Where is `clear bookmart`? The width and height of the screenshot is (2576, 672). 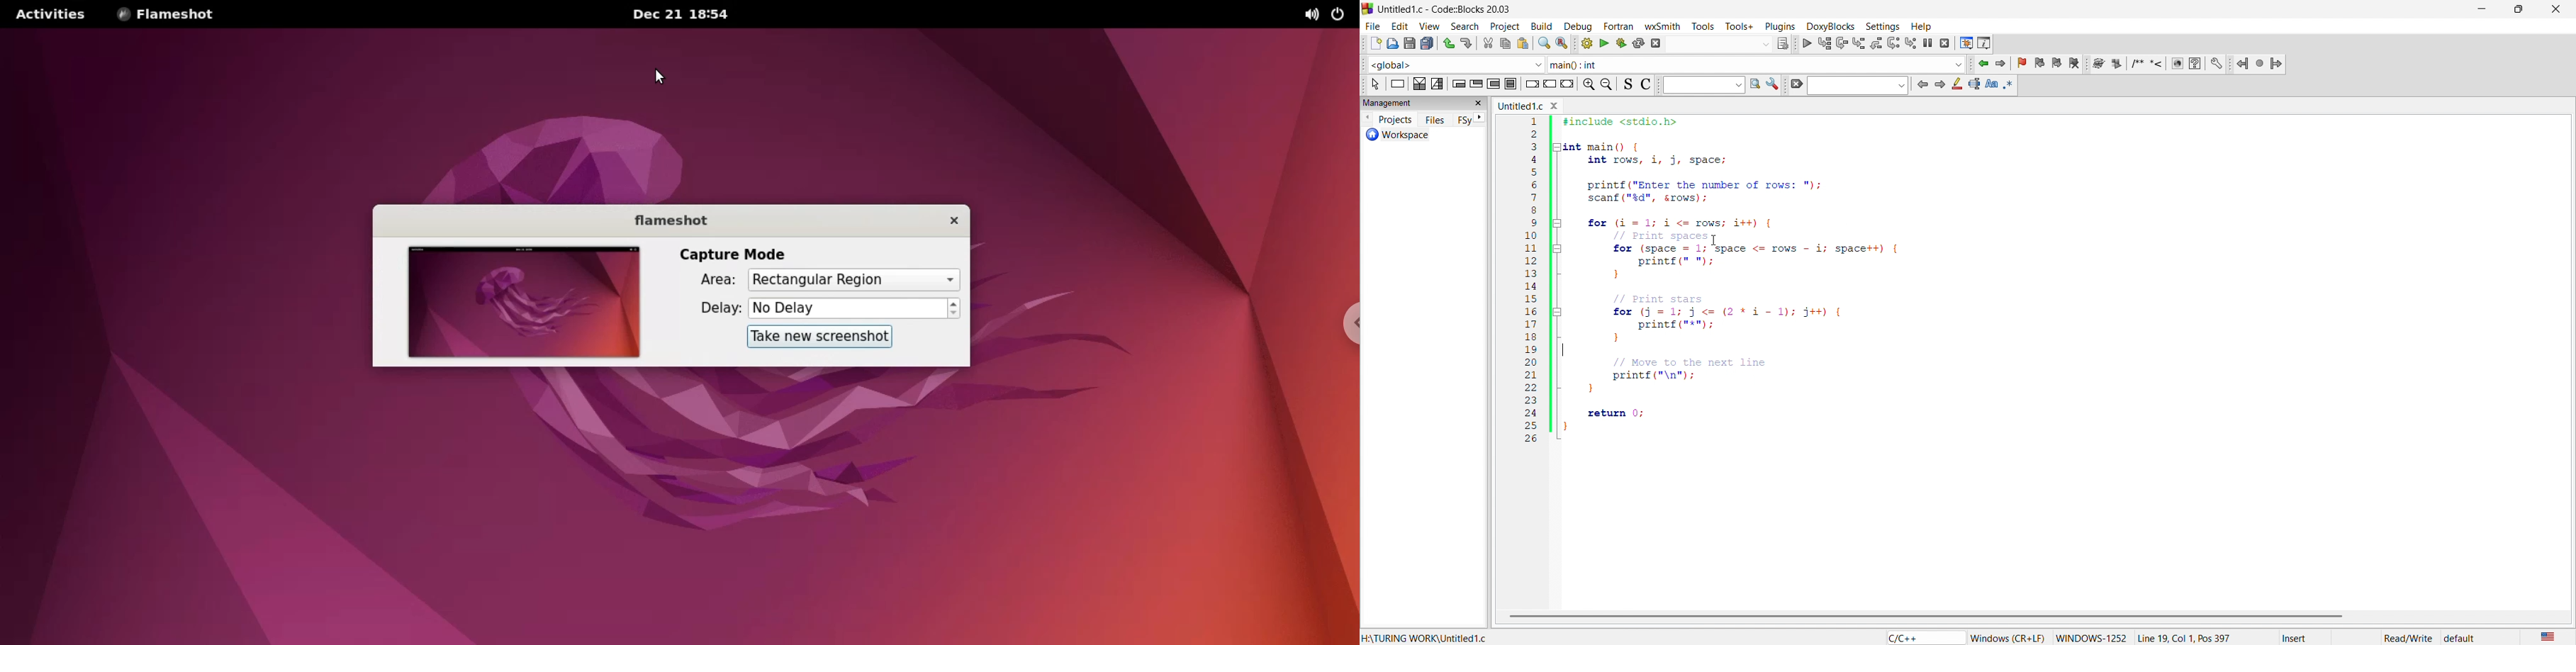 clear bookmart is located at coordinates (2076, 65).